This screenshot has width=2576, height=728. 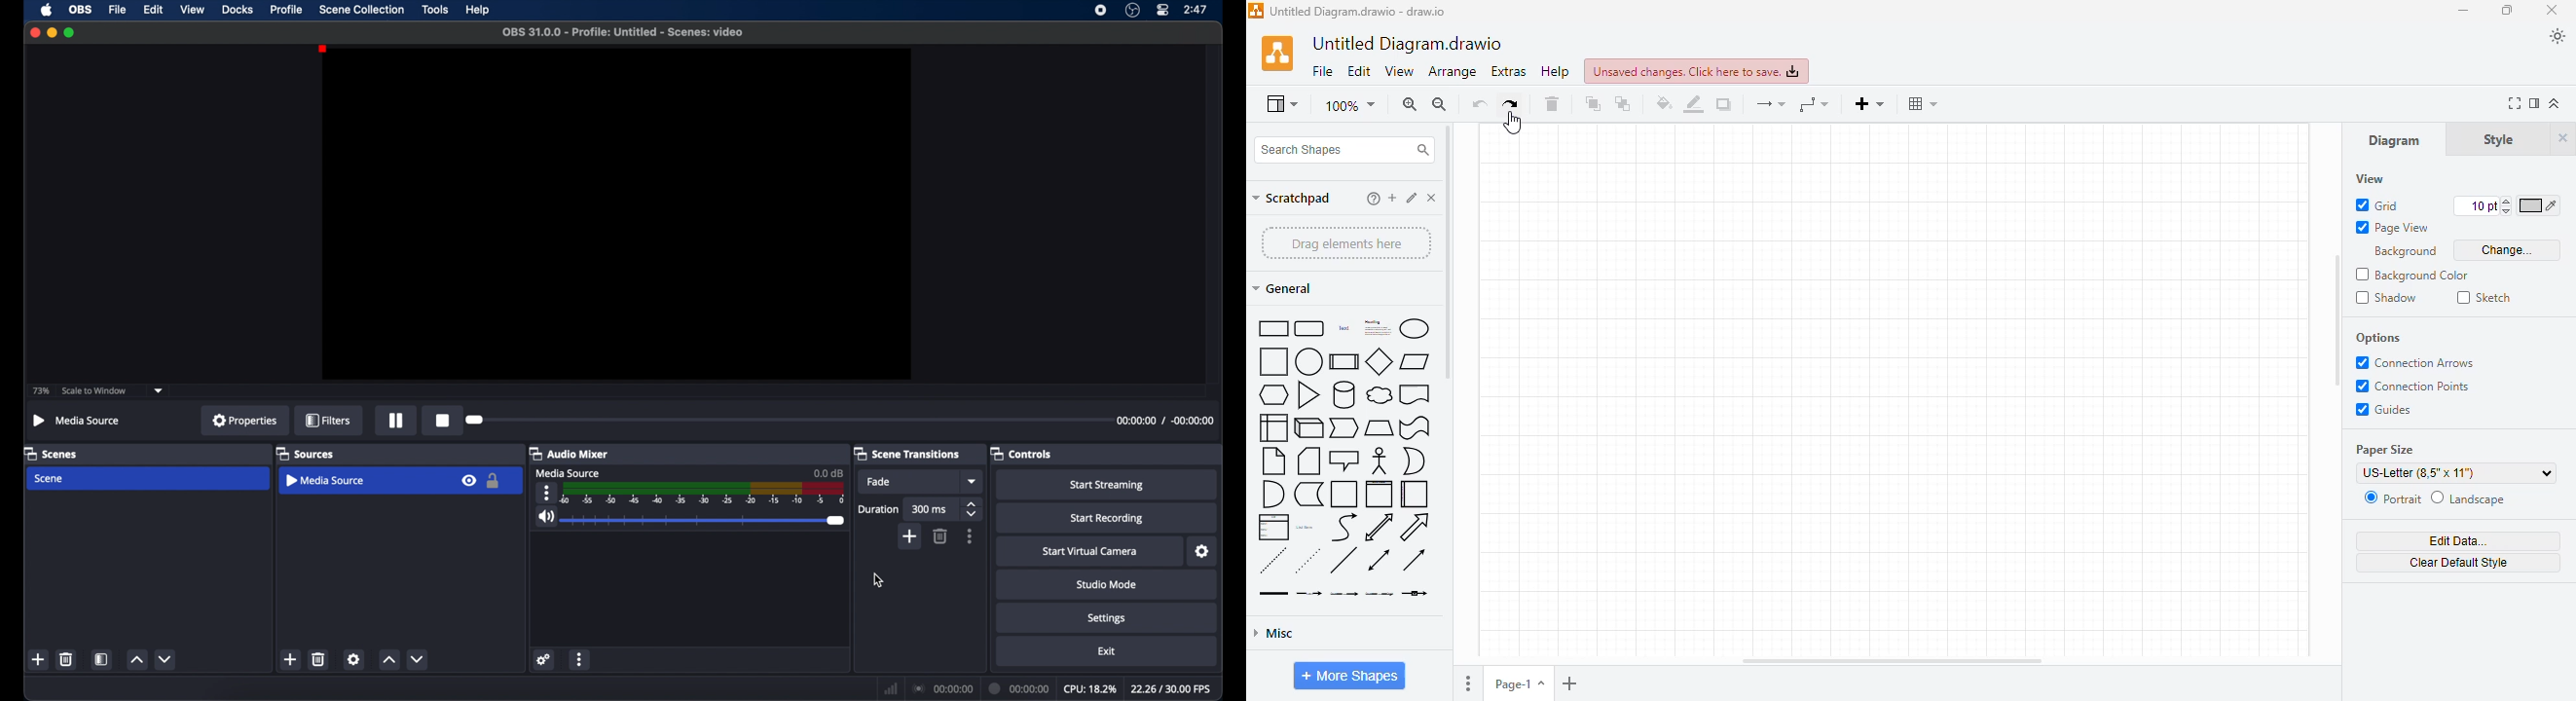 What do you see at coordinates (1380, 527) in the screenshot?
I see `bidirectional arrow` at bounding box center [1380, 527].